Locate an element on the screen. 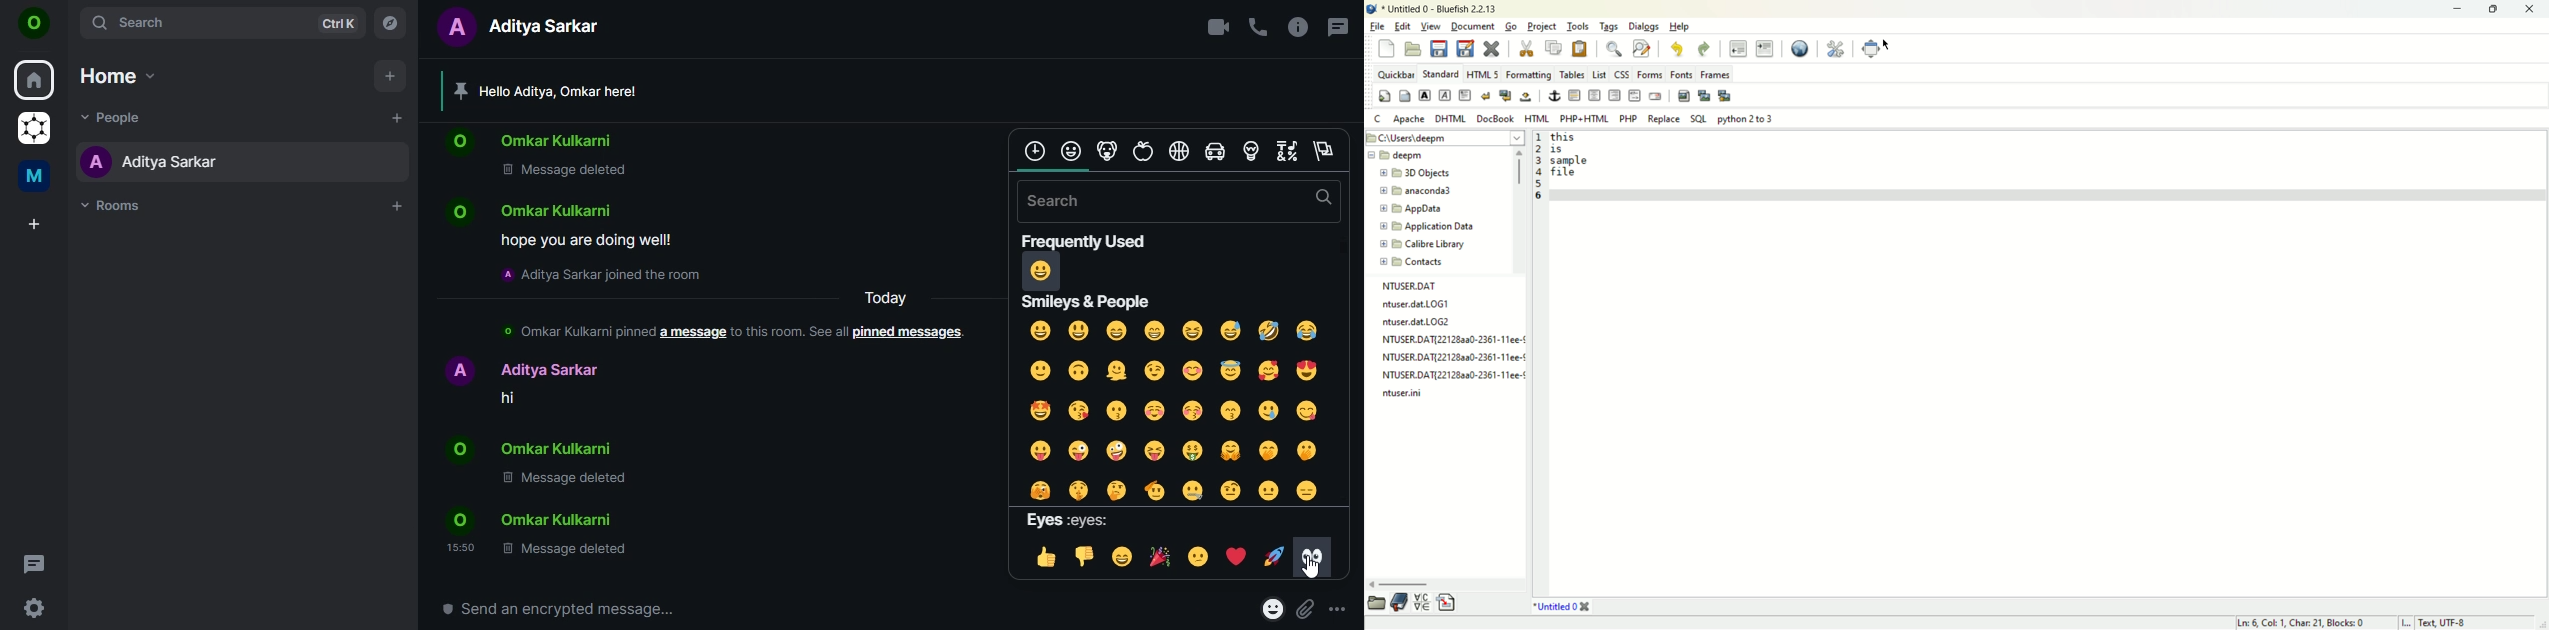 The image size is (2576, 644). symbols is located at coordinates (1285, 152).